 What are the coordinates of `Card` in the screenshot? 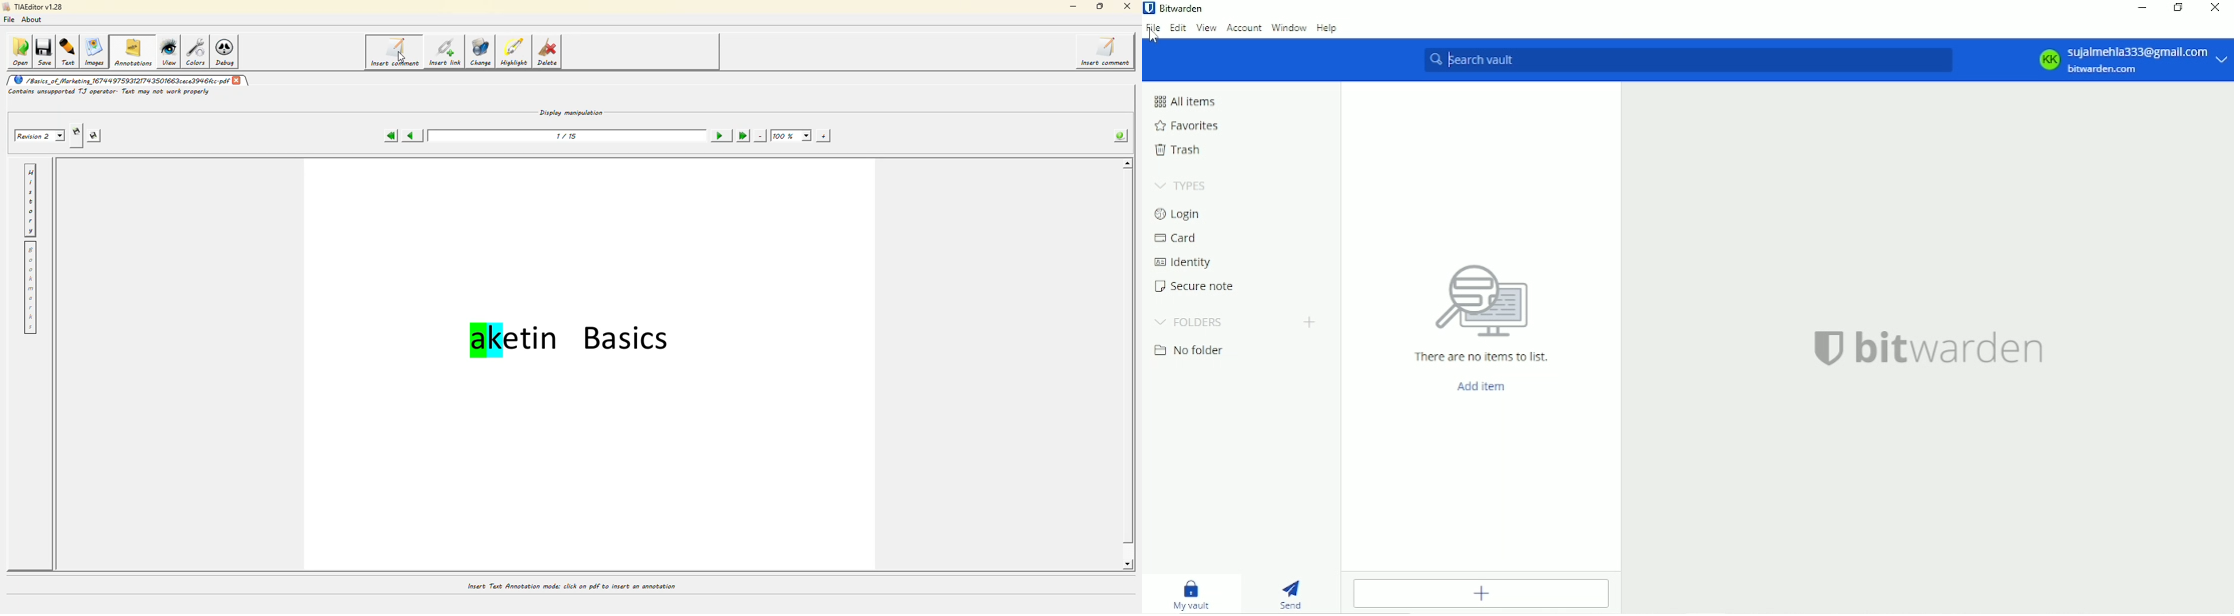 It's located at (1181, 239).